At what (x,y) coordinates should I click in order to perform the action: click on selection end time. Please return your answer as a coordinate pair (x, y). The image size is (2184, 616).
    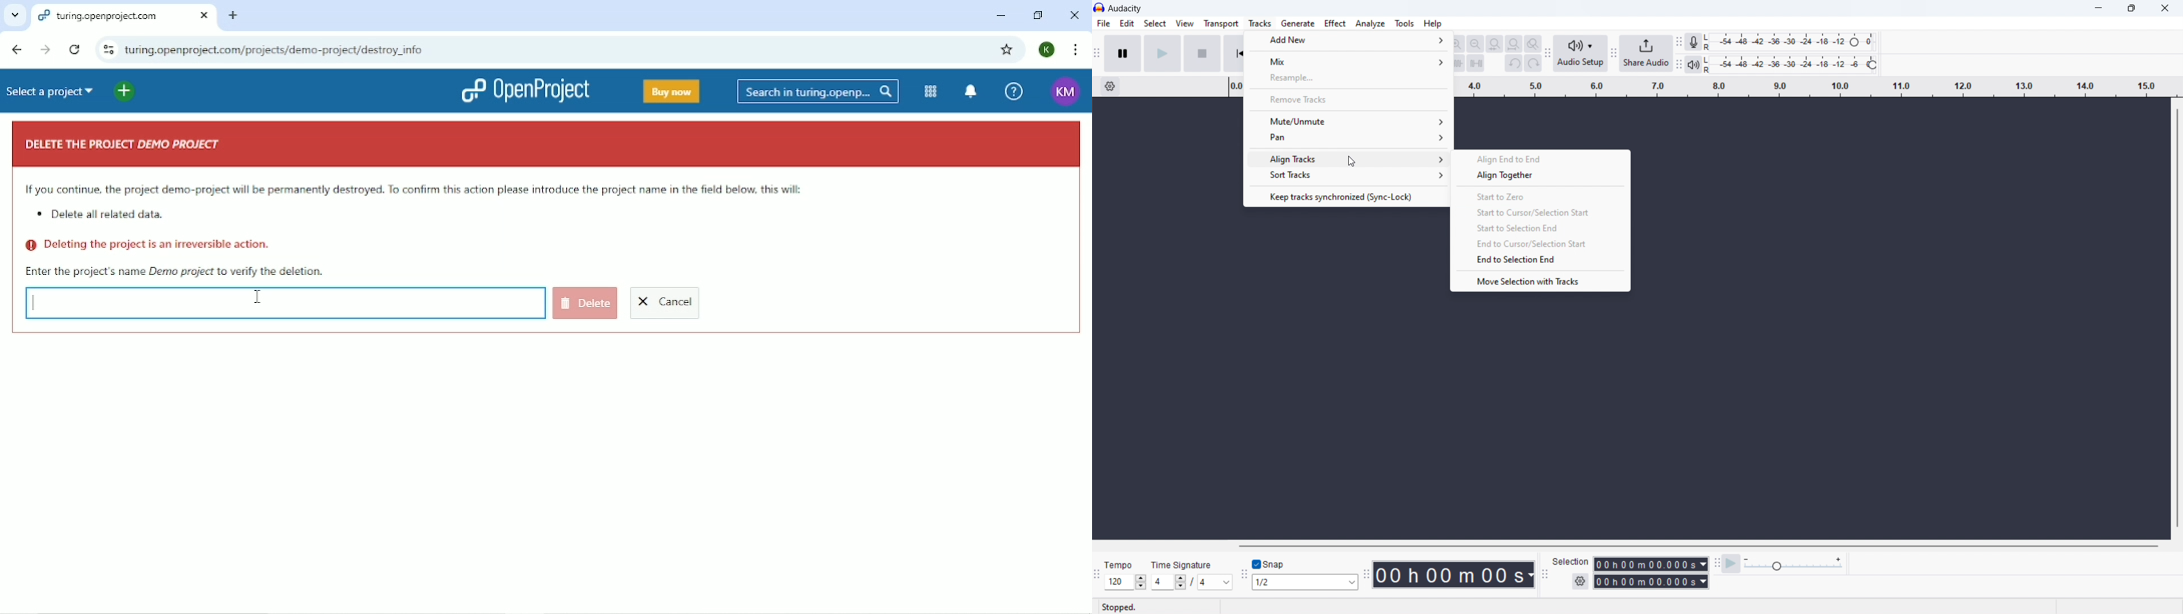
    Looking at the image, I should click on (1651, 582).